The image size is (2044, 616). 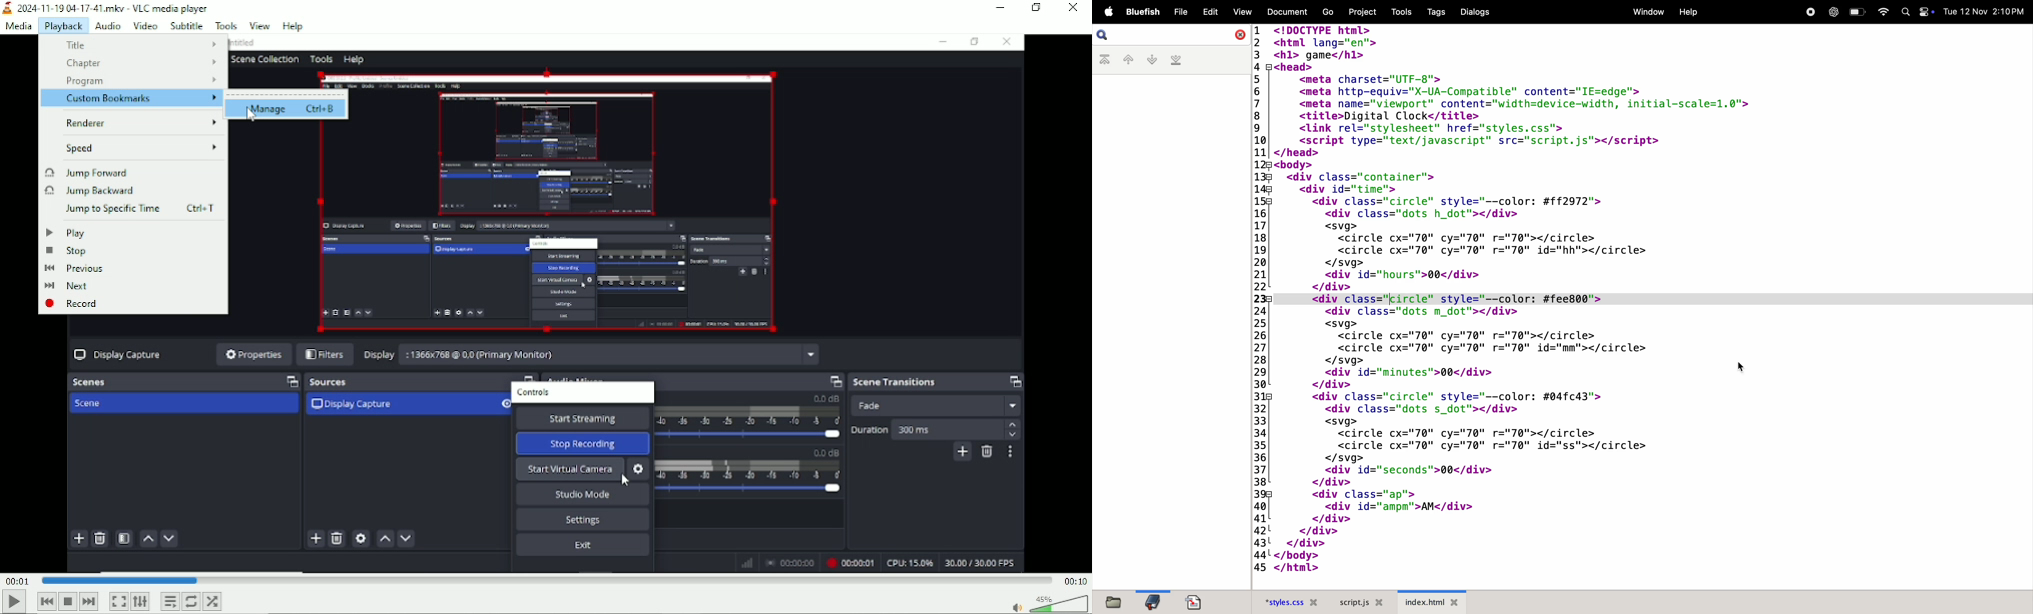 What do you see at coordinates (227, 26) in the screenshot?
I see `Tools` at bounding box center [227, 26].